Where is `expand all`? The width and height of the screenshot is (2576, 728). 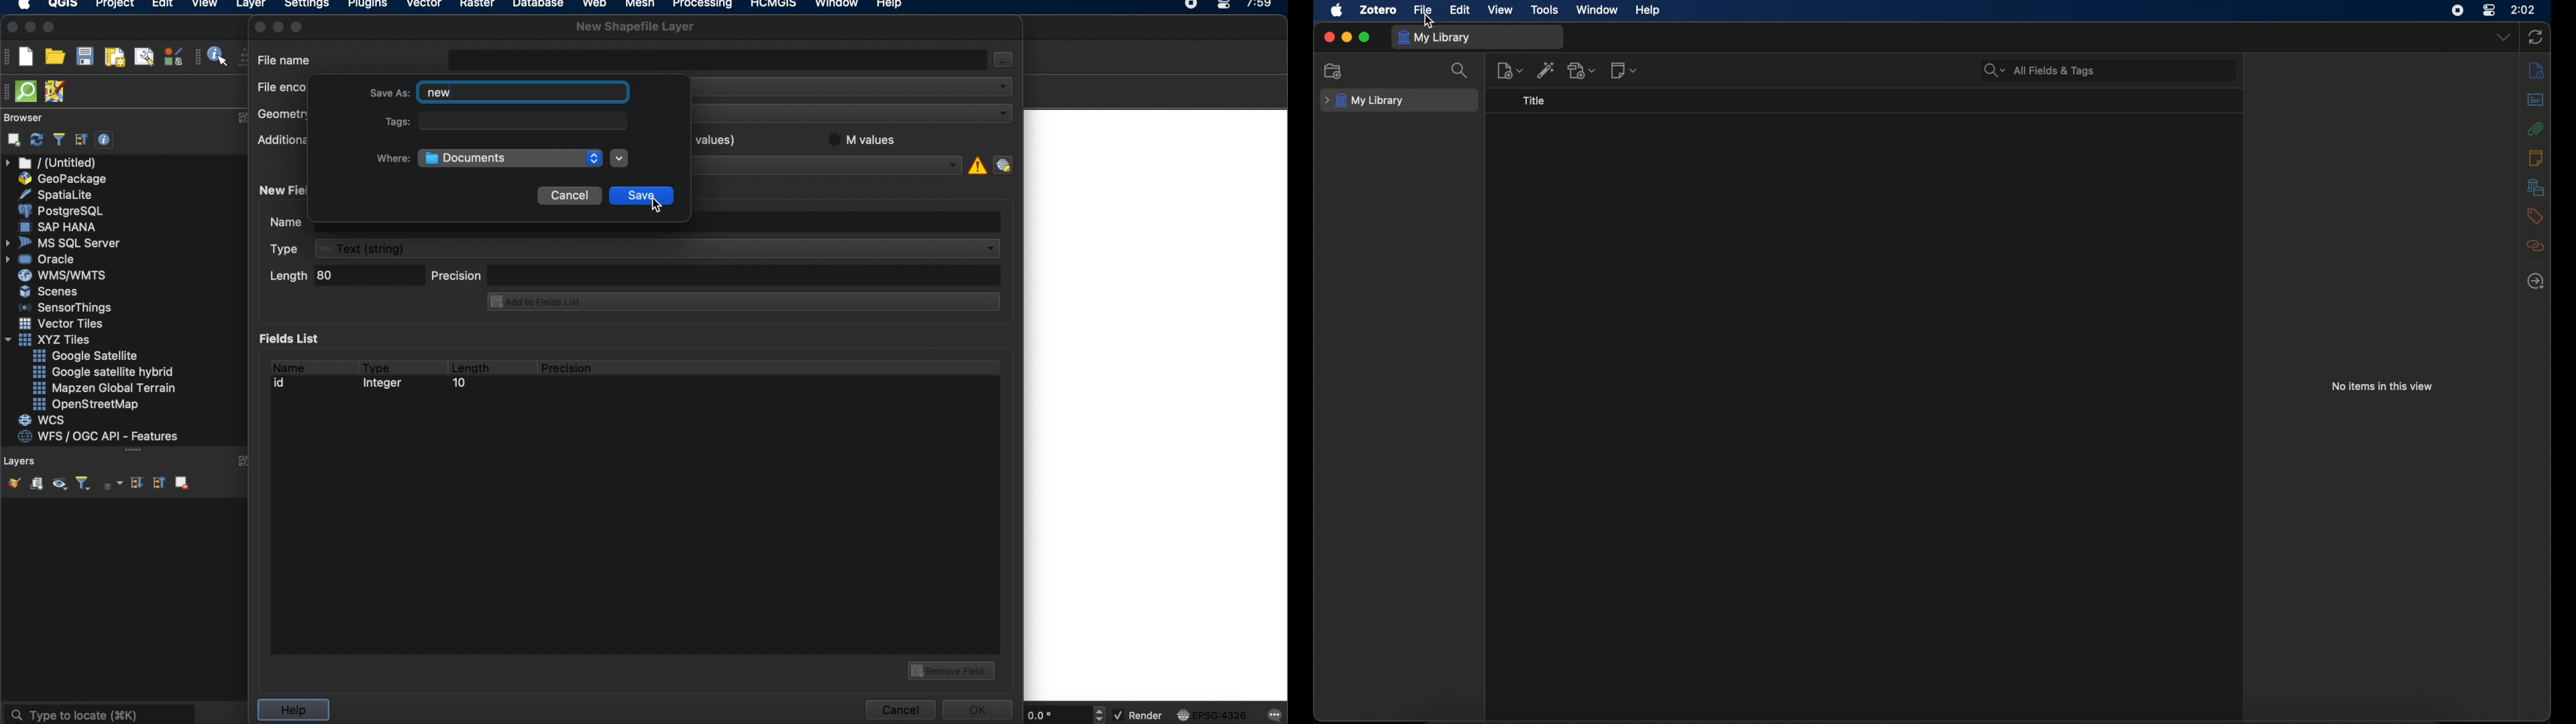 expand all is located at coordinates (135, 483).